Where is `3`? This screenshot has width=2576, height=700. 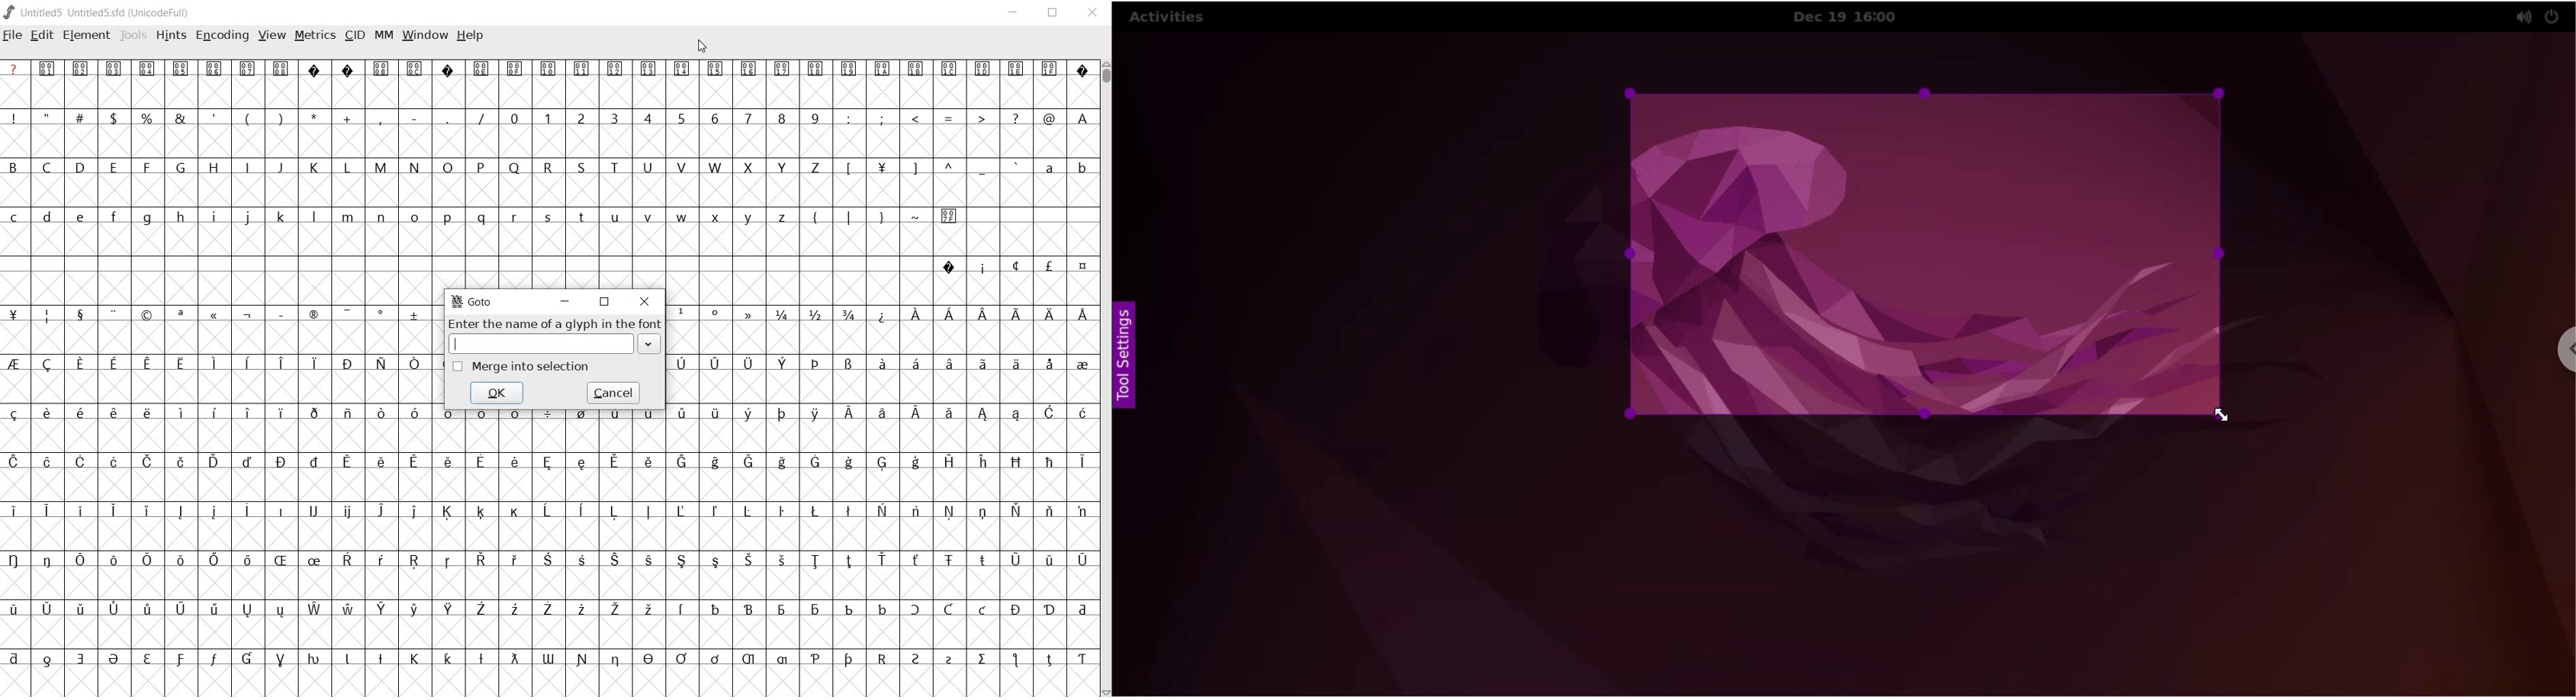
3 is located at coordinates (614, 117).